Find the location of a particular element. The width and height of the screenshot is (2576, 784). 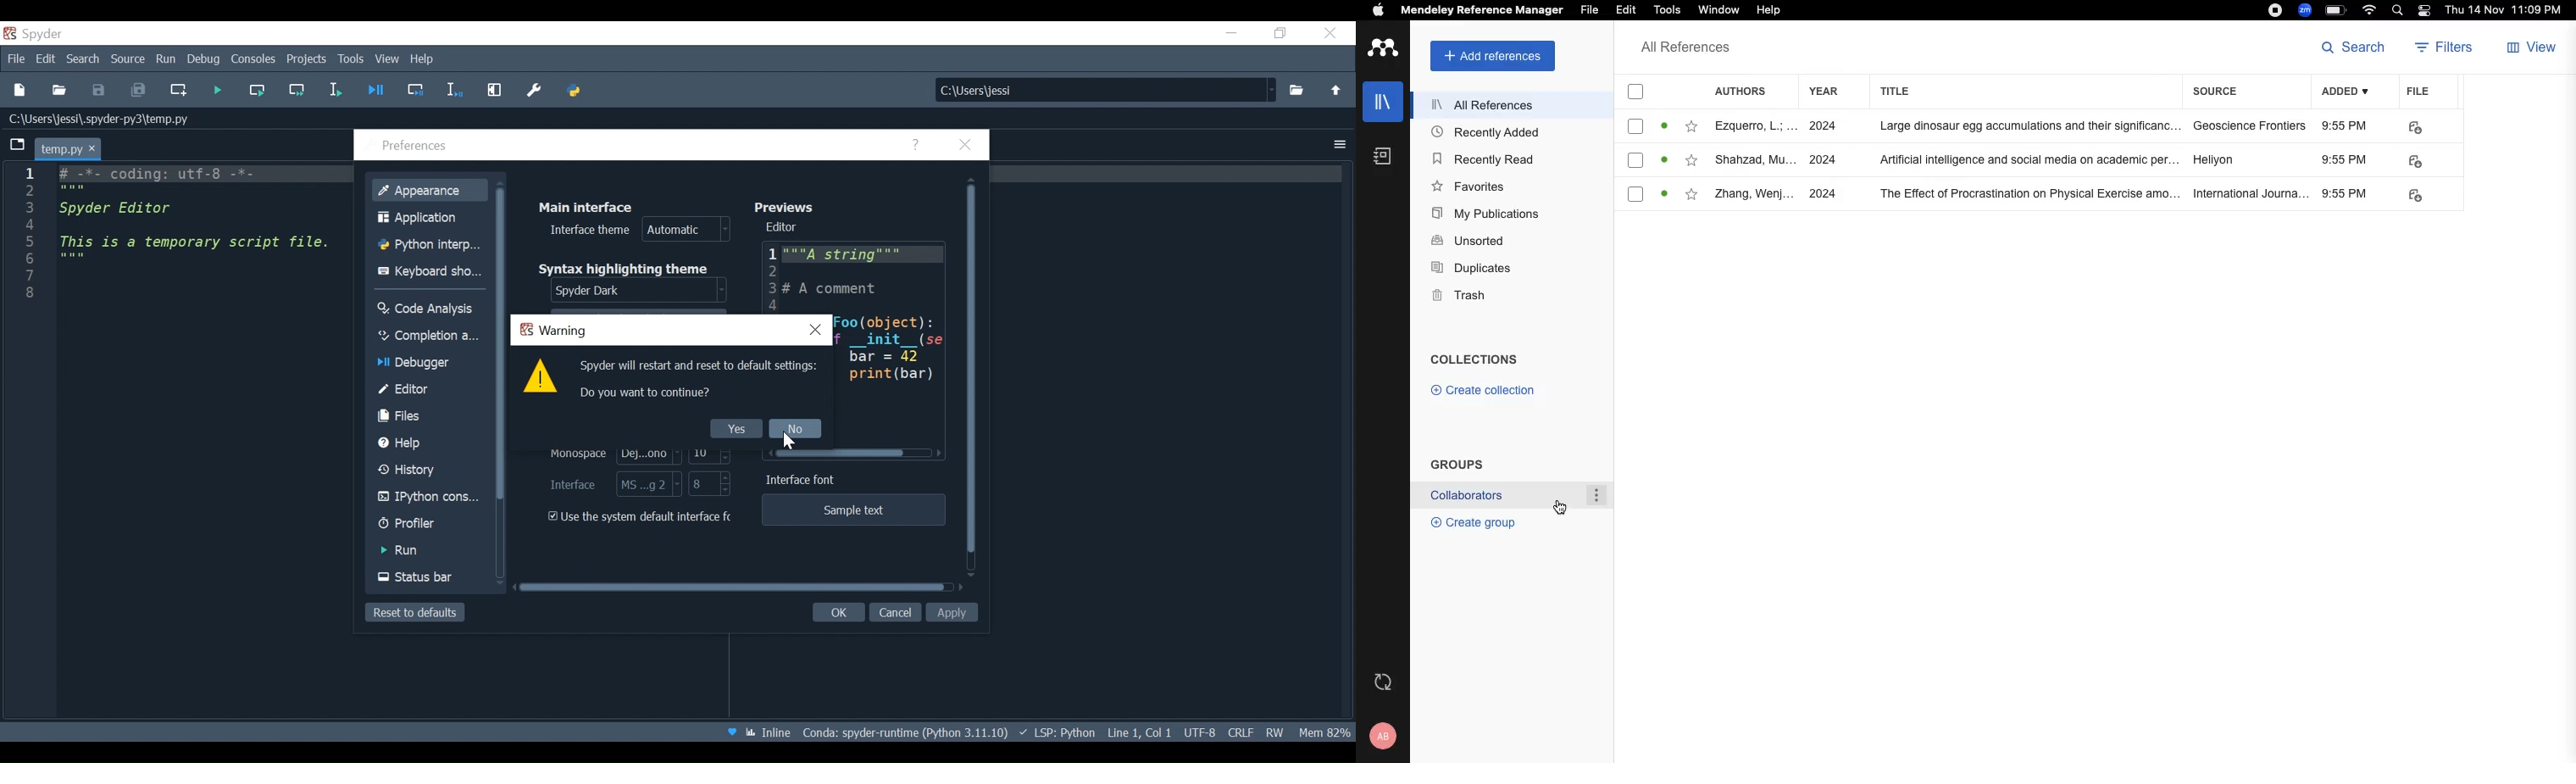

Editor is located at coordinates (783, 227).